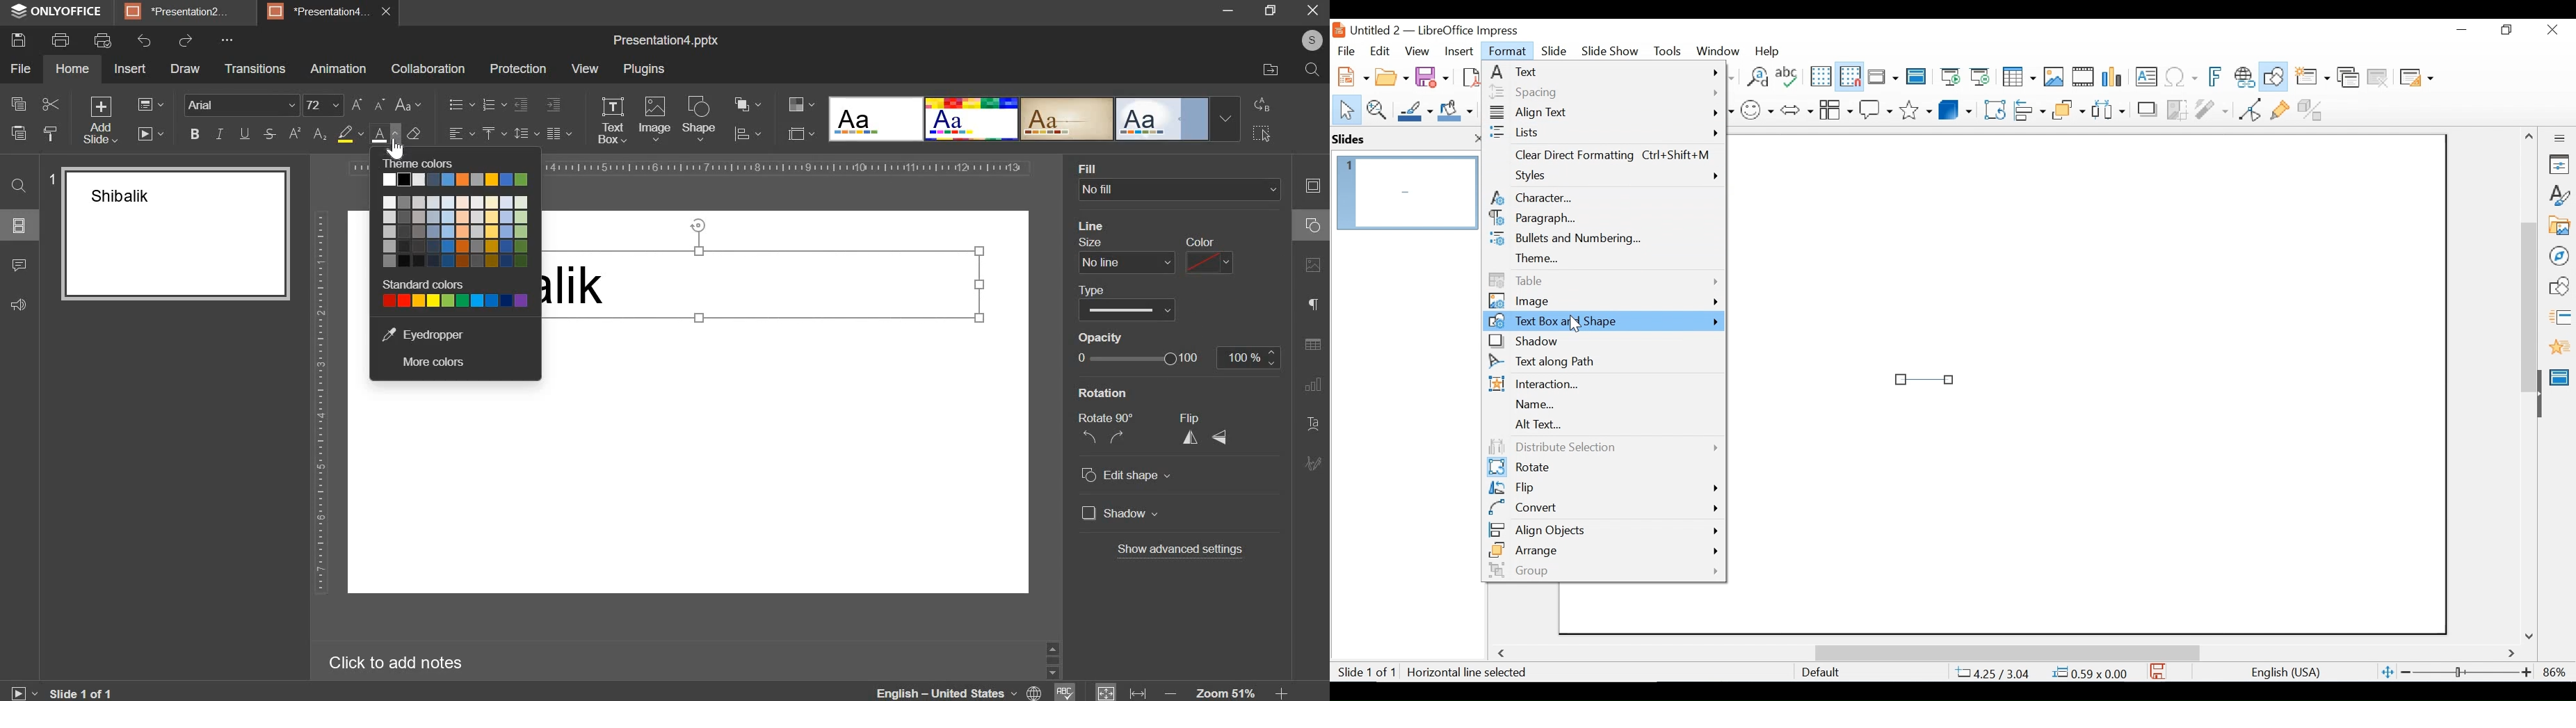  Describe the element at coordinates (19, 187) in the screenshot. I see `find` at that location.